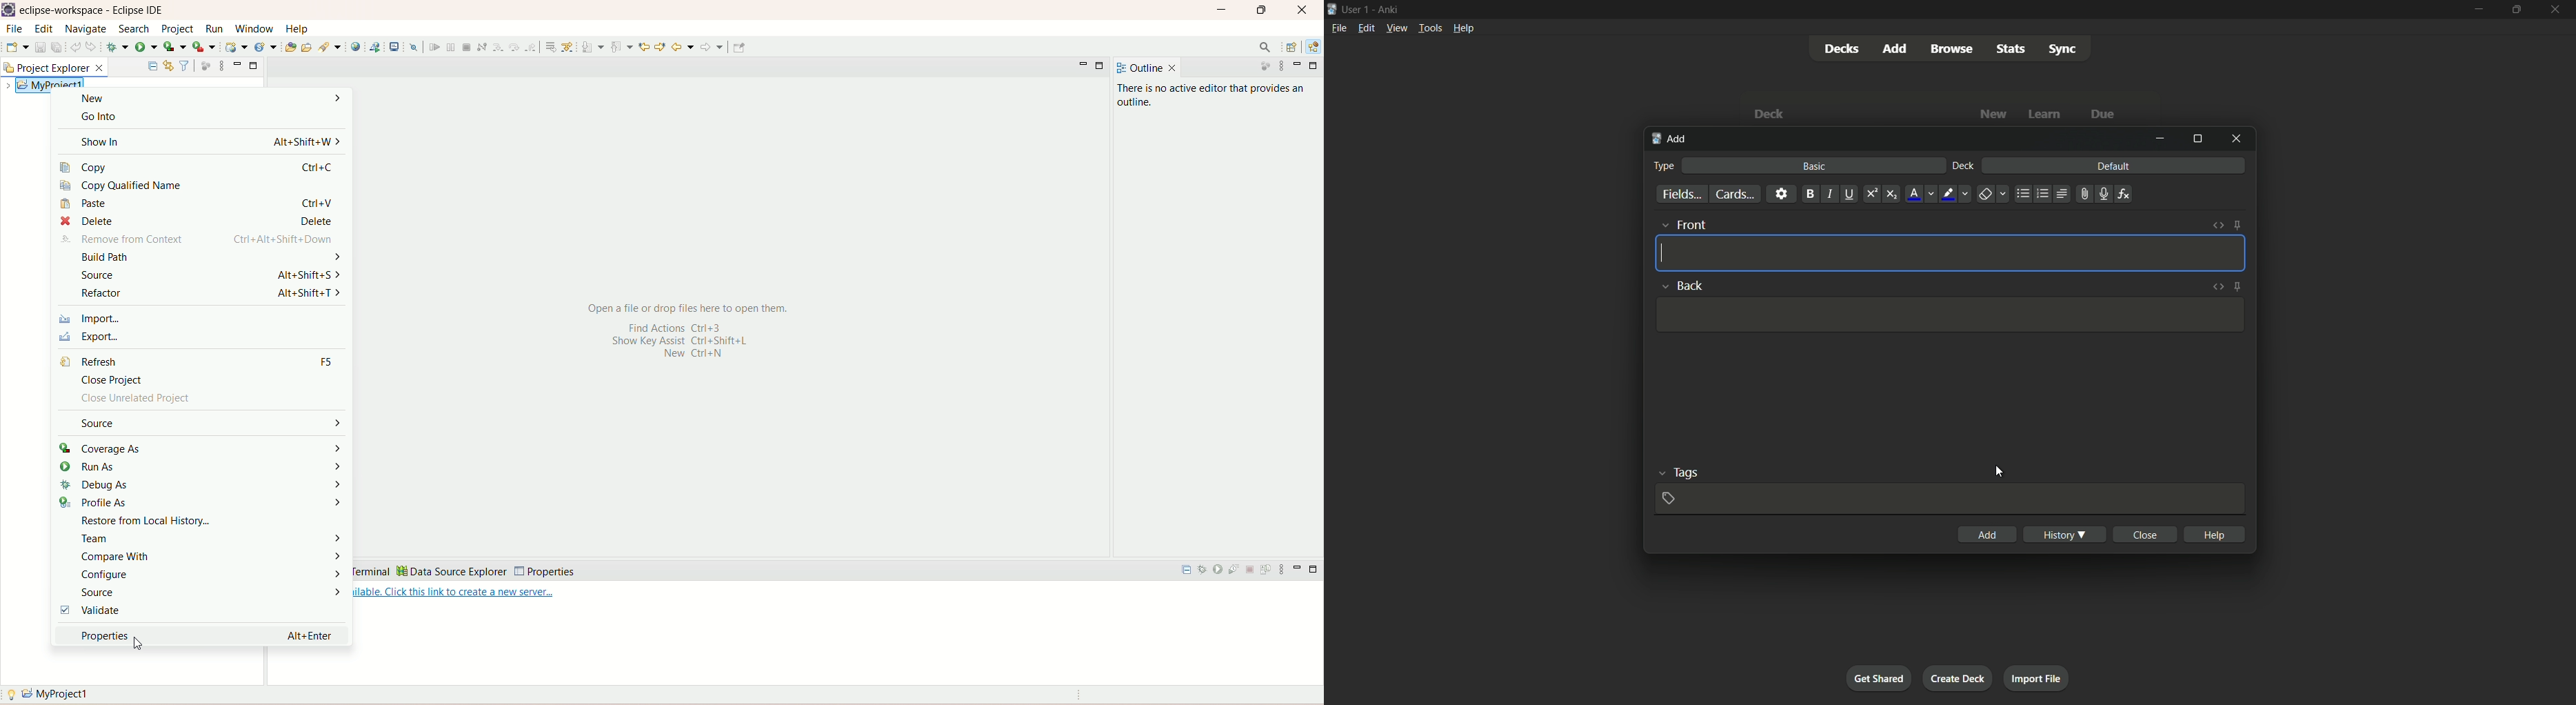 This screenshot has width=2576, height=728. Describe the element at coordinates (1922, 195) in the screenshot. I see `font color` at that location.